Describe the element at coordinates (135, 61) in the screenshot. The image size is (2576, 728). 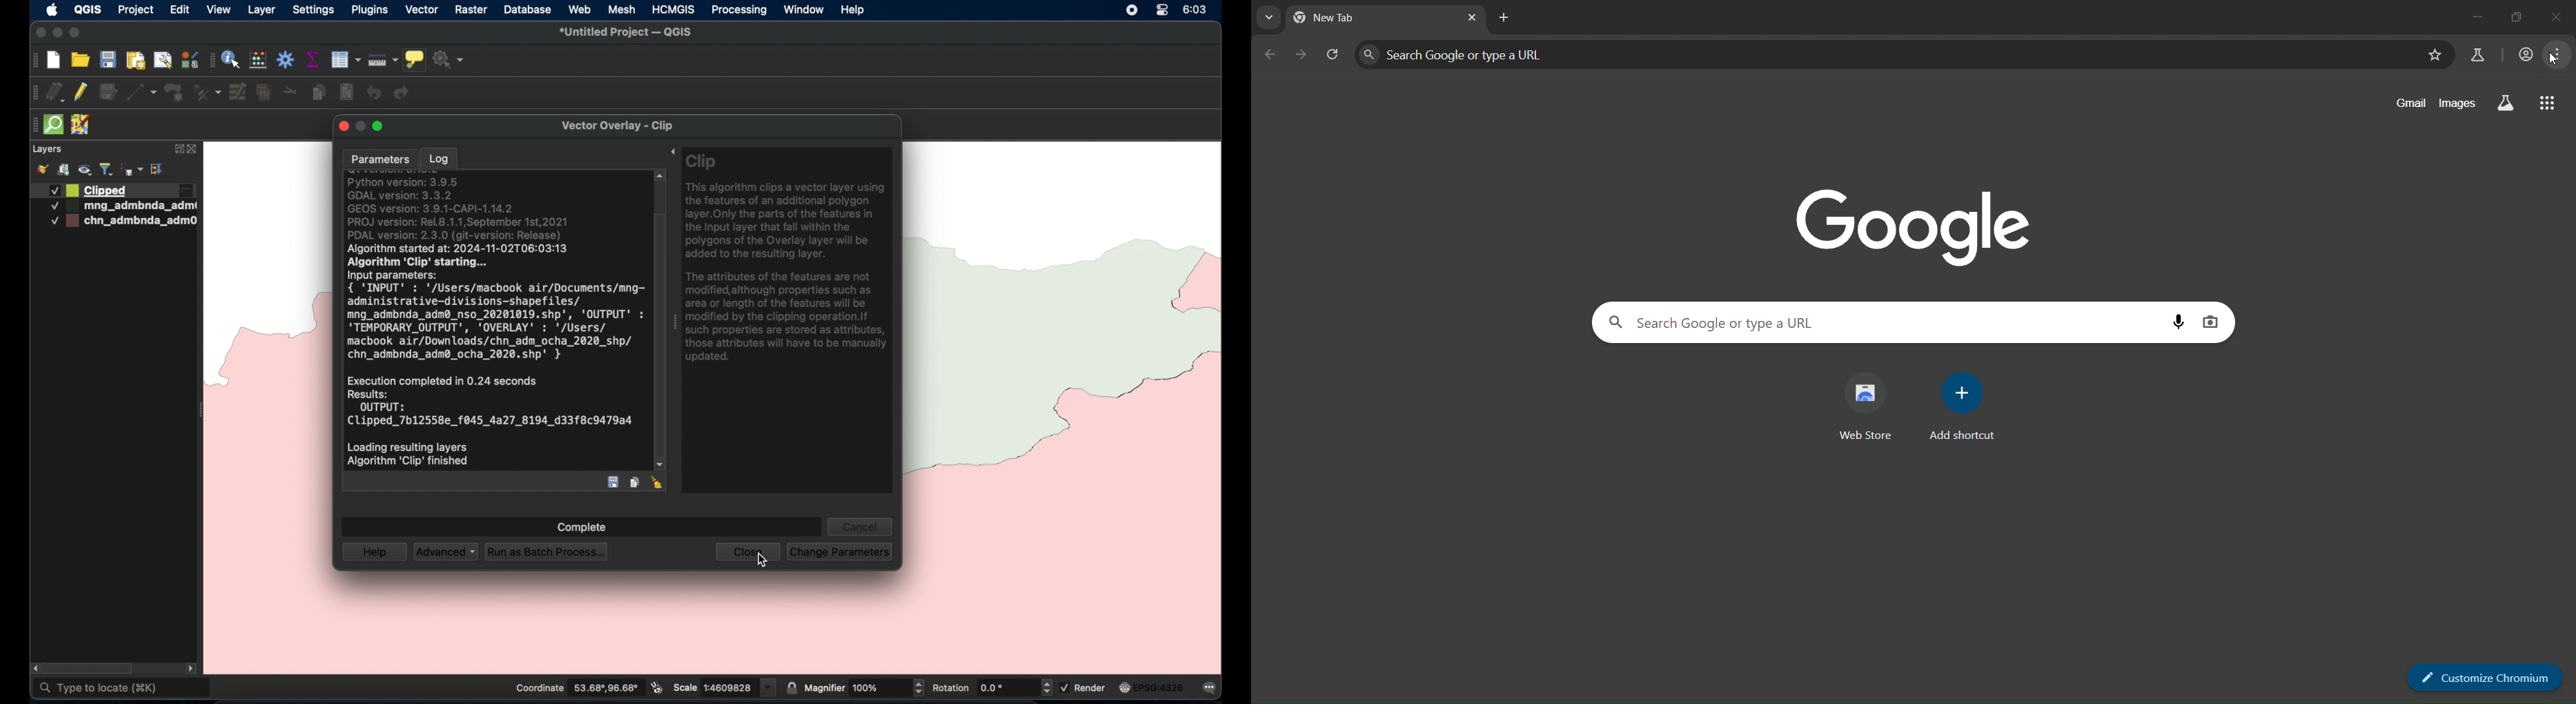
I see `print layout` at that location.